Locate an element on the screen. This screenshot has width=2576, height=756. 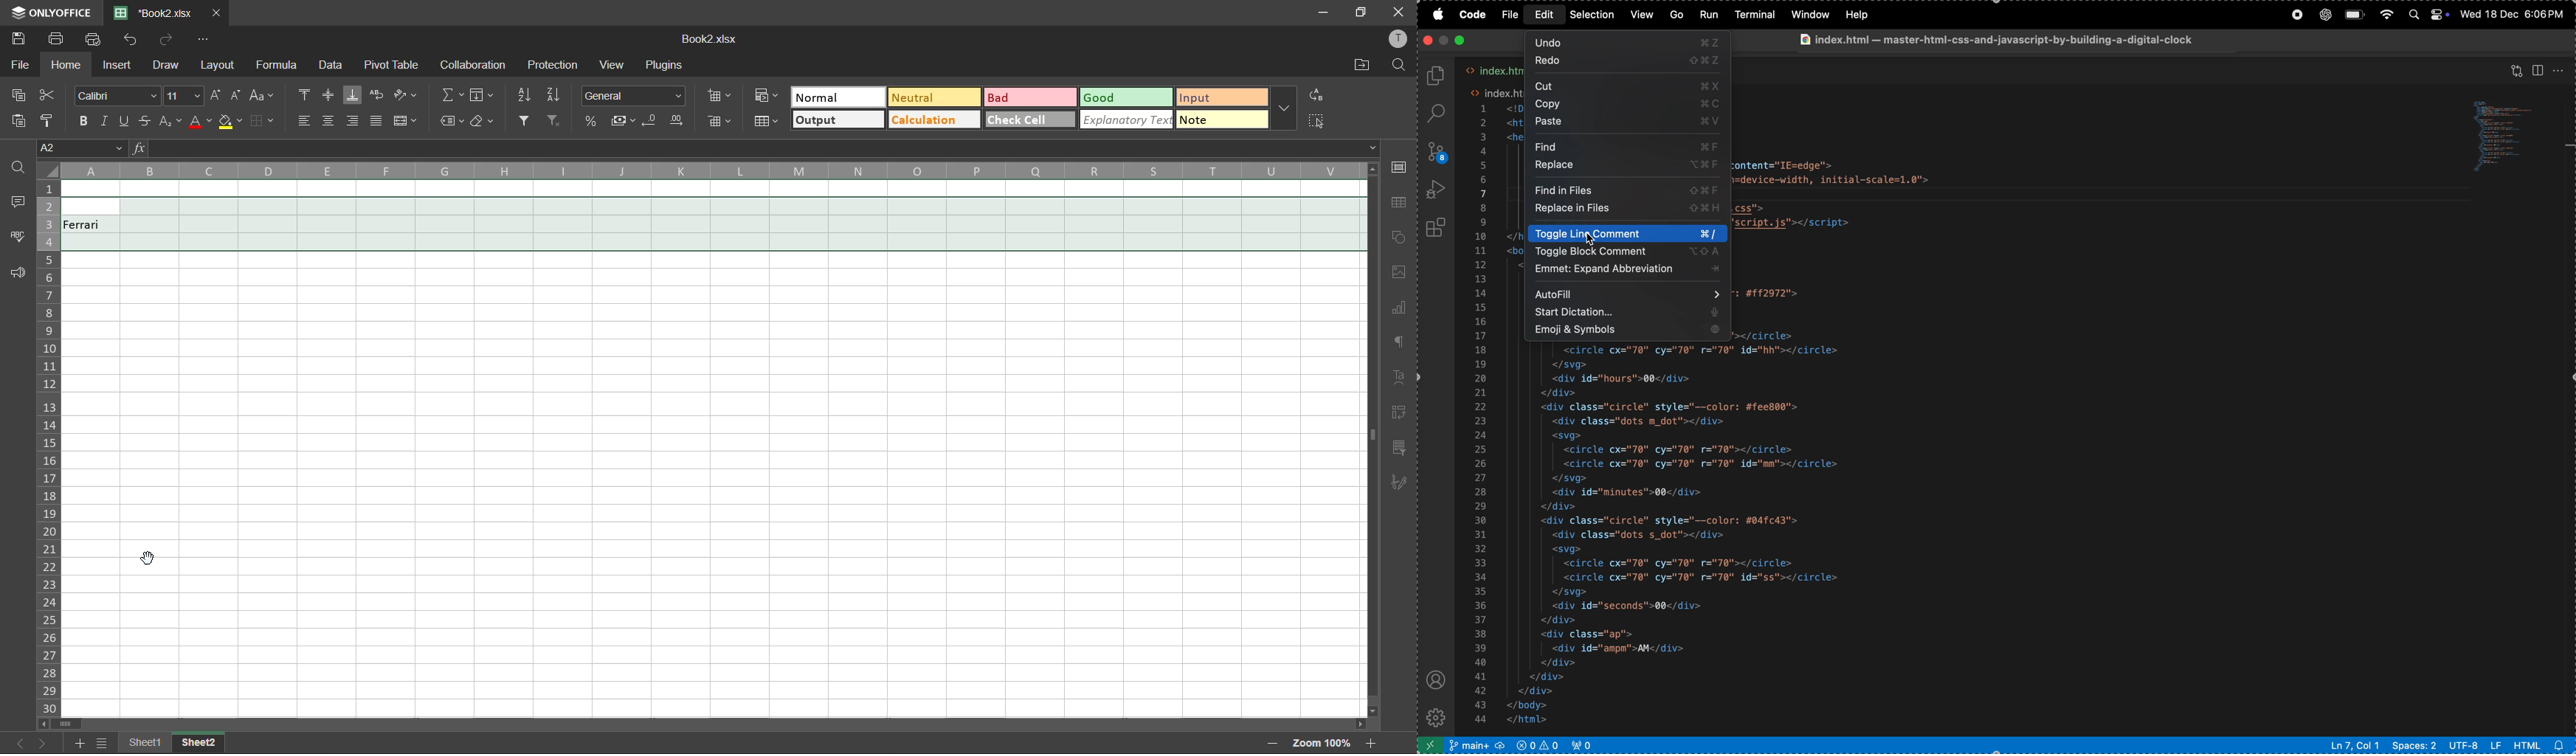
italic is located at coordinates (105, 119).